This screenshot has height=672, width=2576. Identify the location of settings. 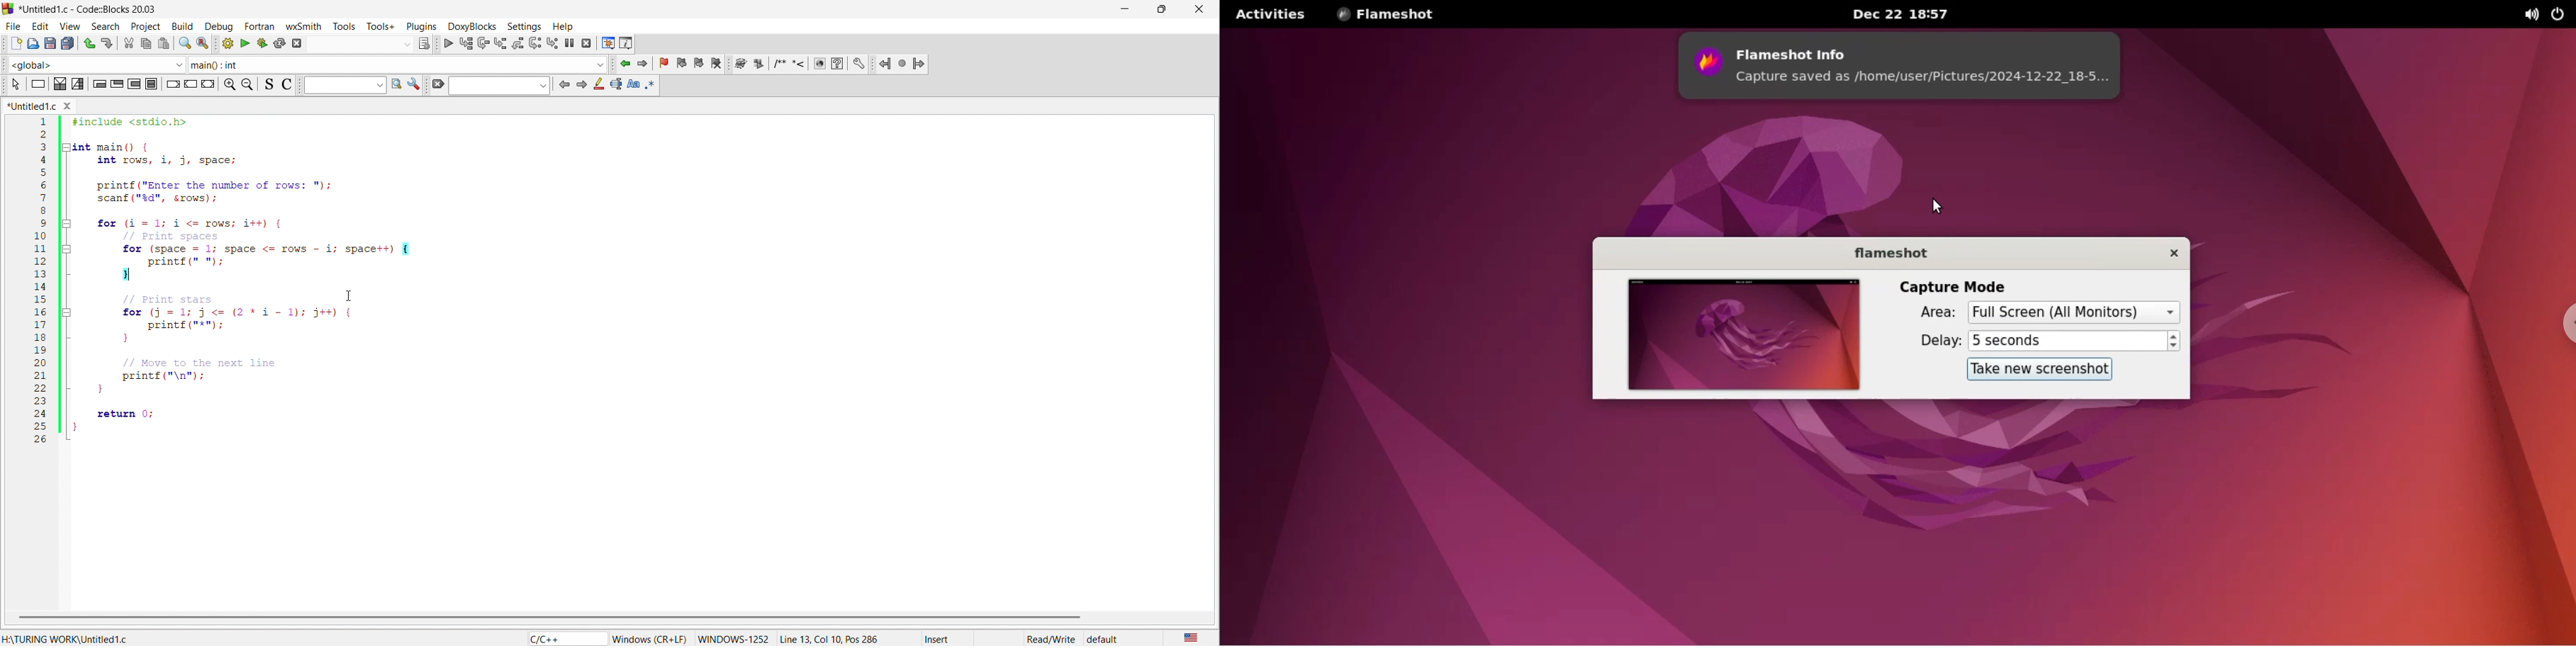
(859, 65).